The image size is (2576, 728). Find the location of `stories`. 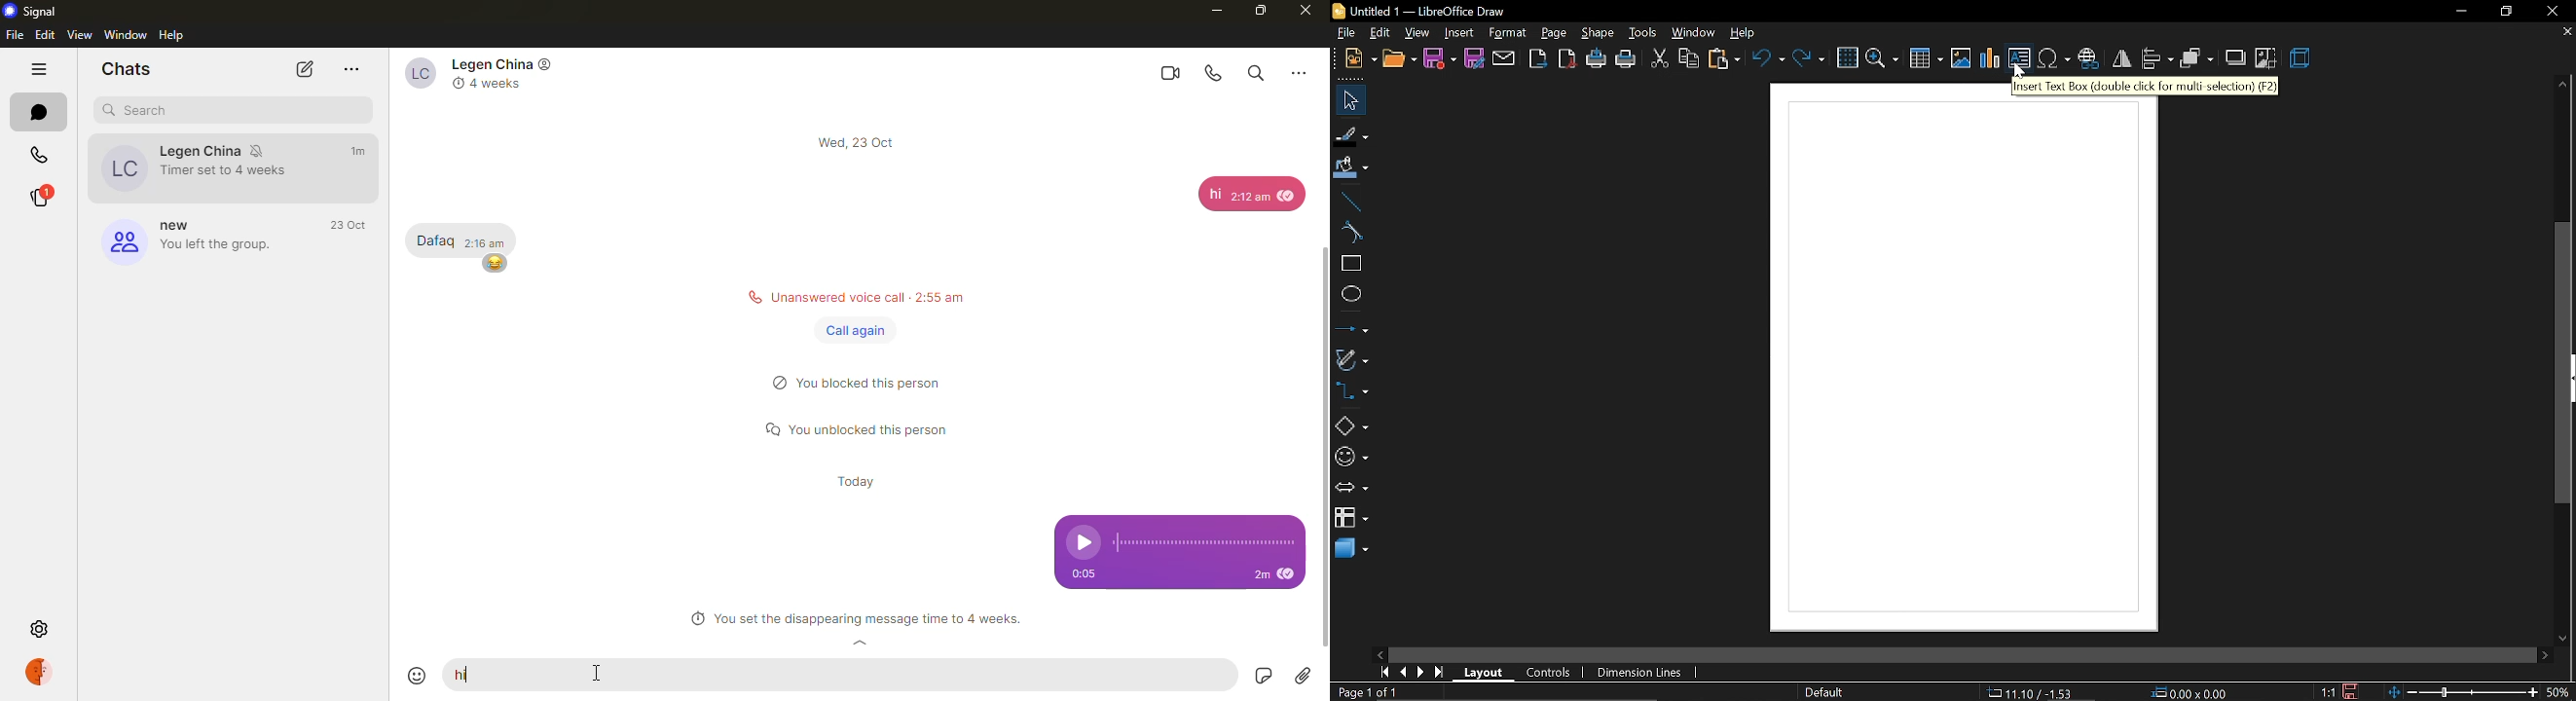

stories is located at coordinates (38, 198).